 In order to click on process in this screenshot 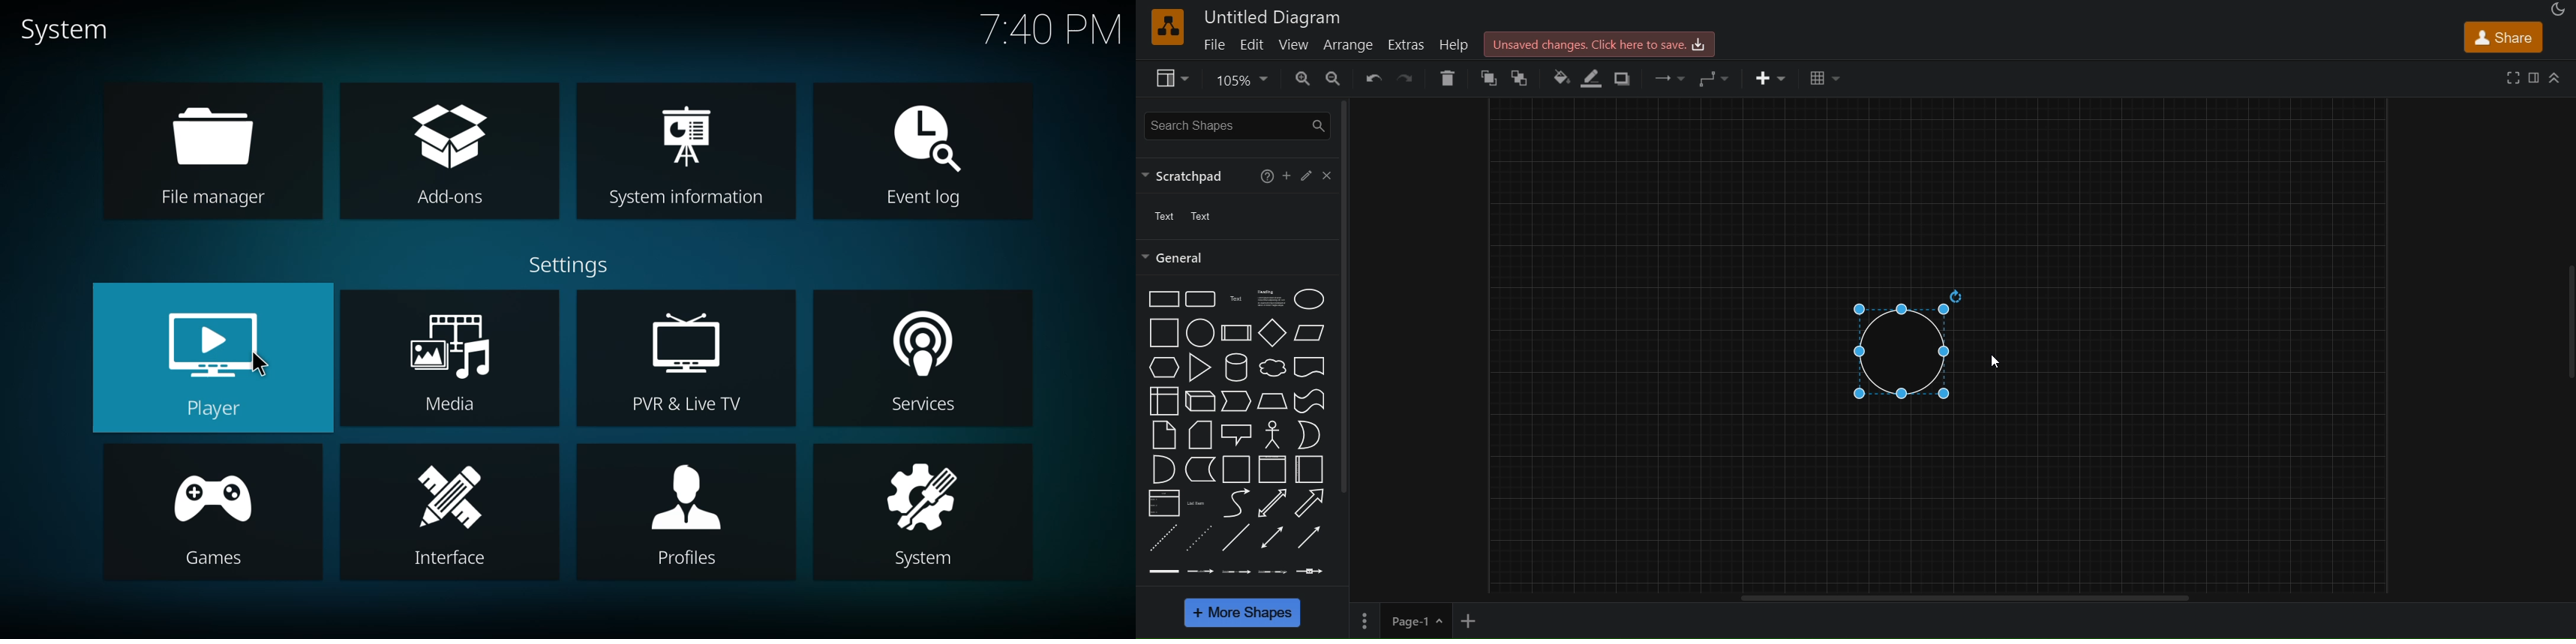, I will do `click(1234, 333)`.